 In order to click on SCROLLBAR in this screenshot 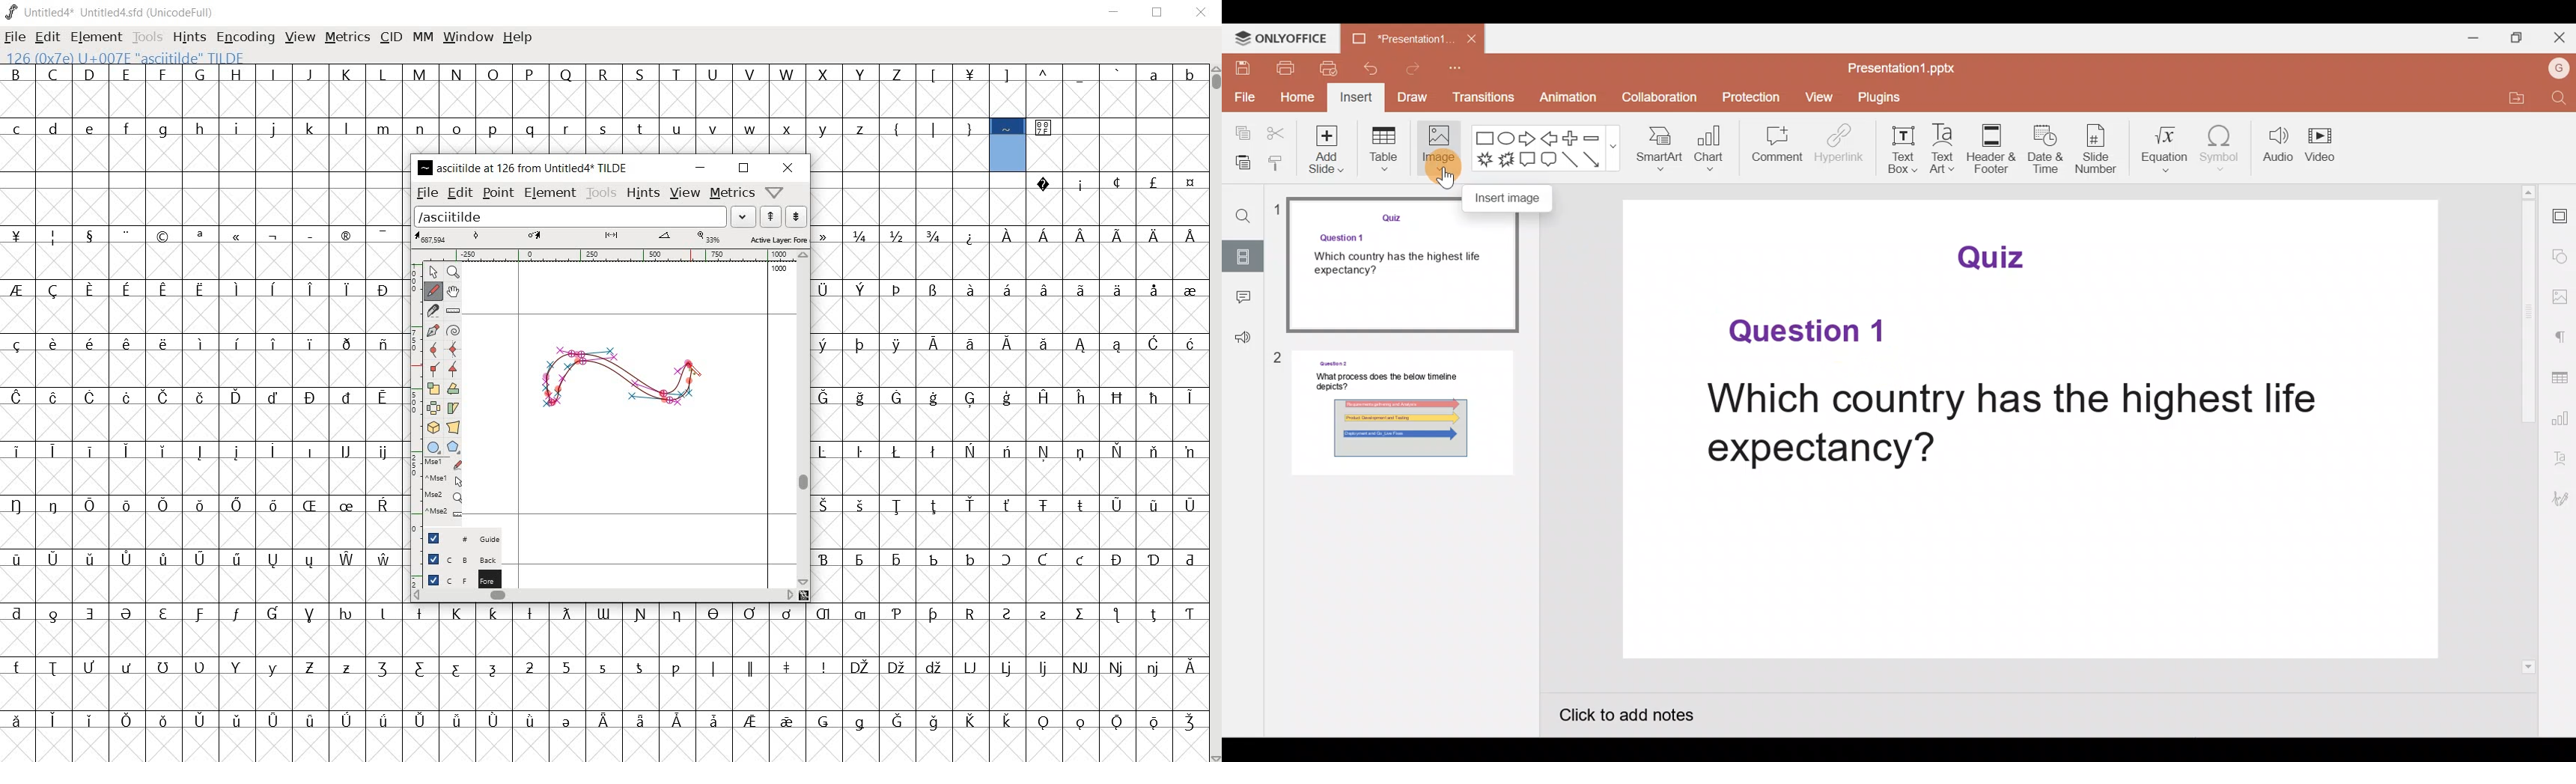, I will do `click(1214, 413)`.